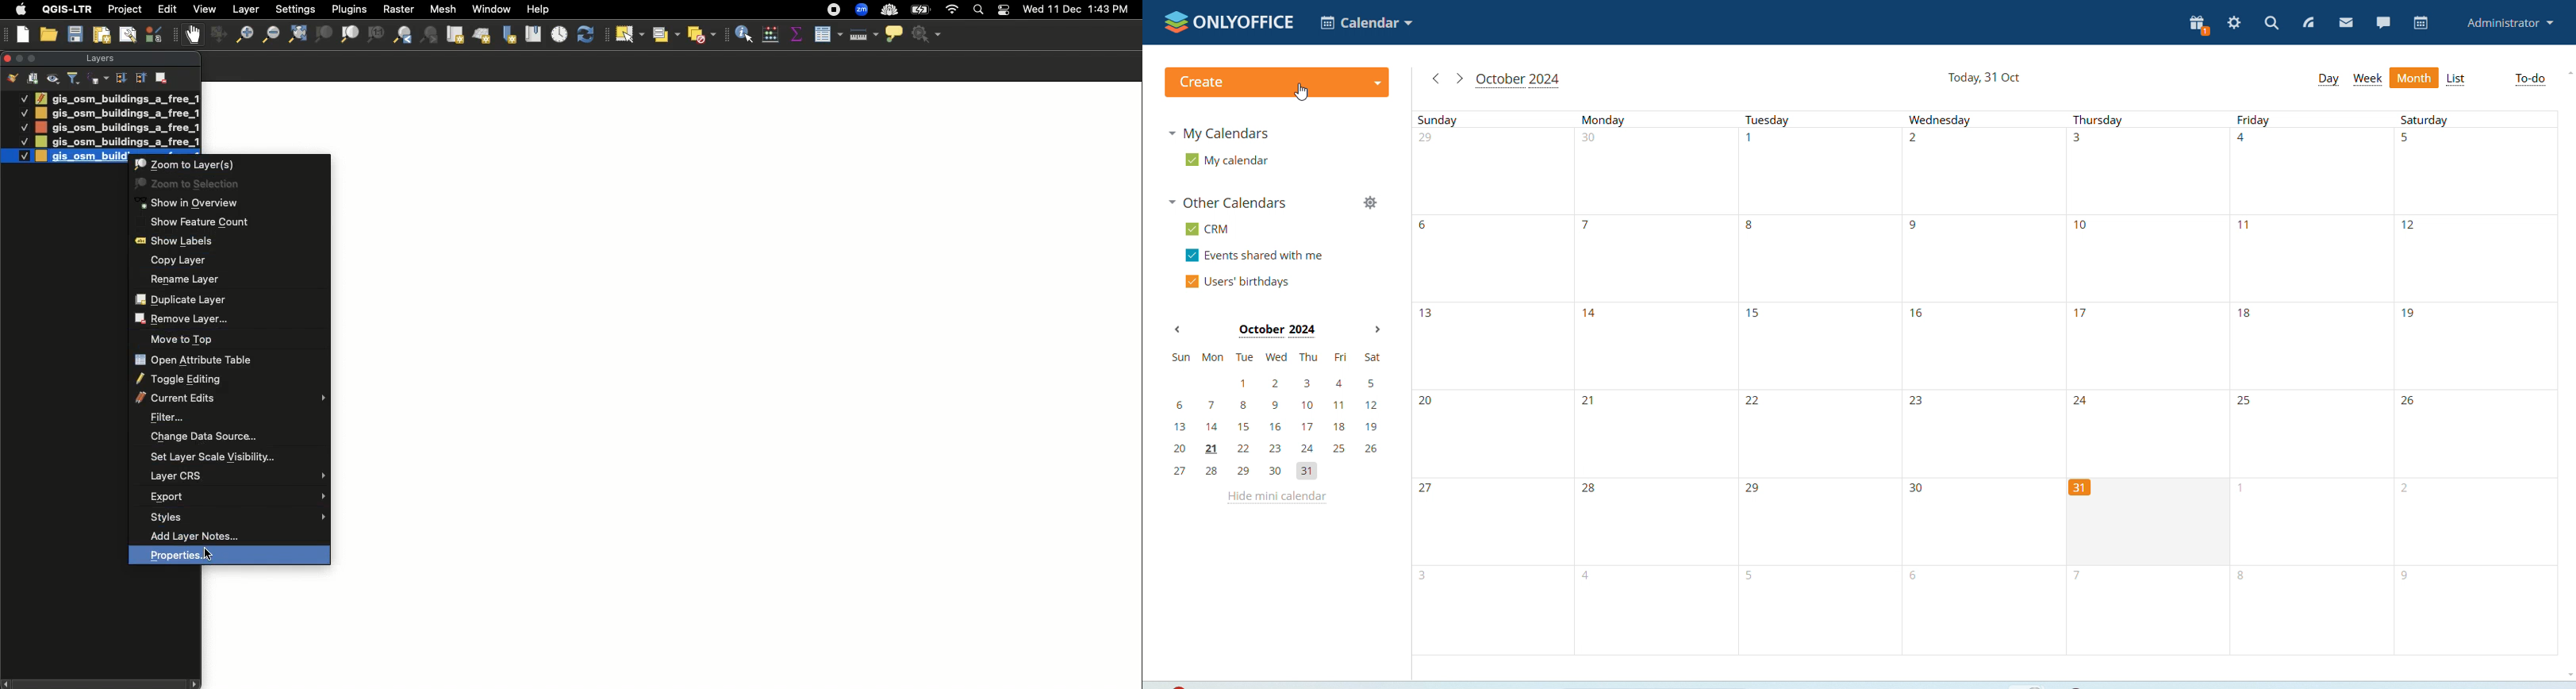  What do you see at coordinates (827, 35) in the screenshot?
I see `Open attribute table` at bounding box center [827, 35].